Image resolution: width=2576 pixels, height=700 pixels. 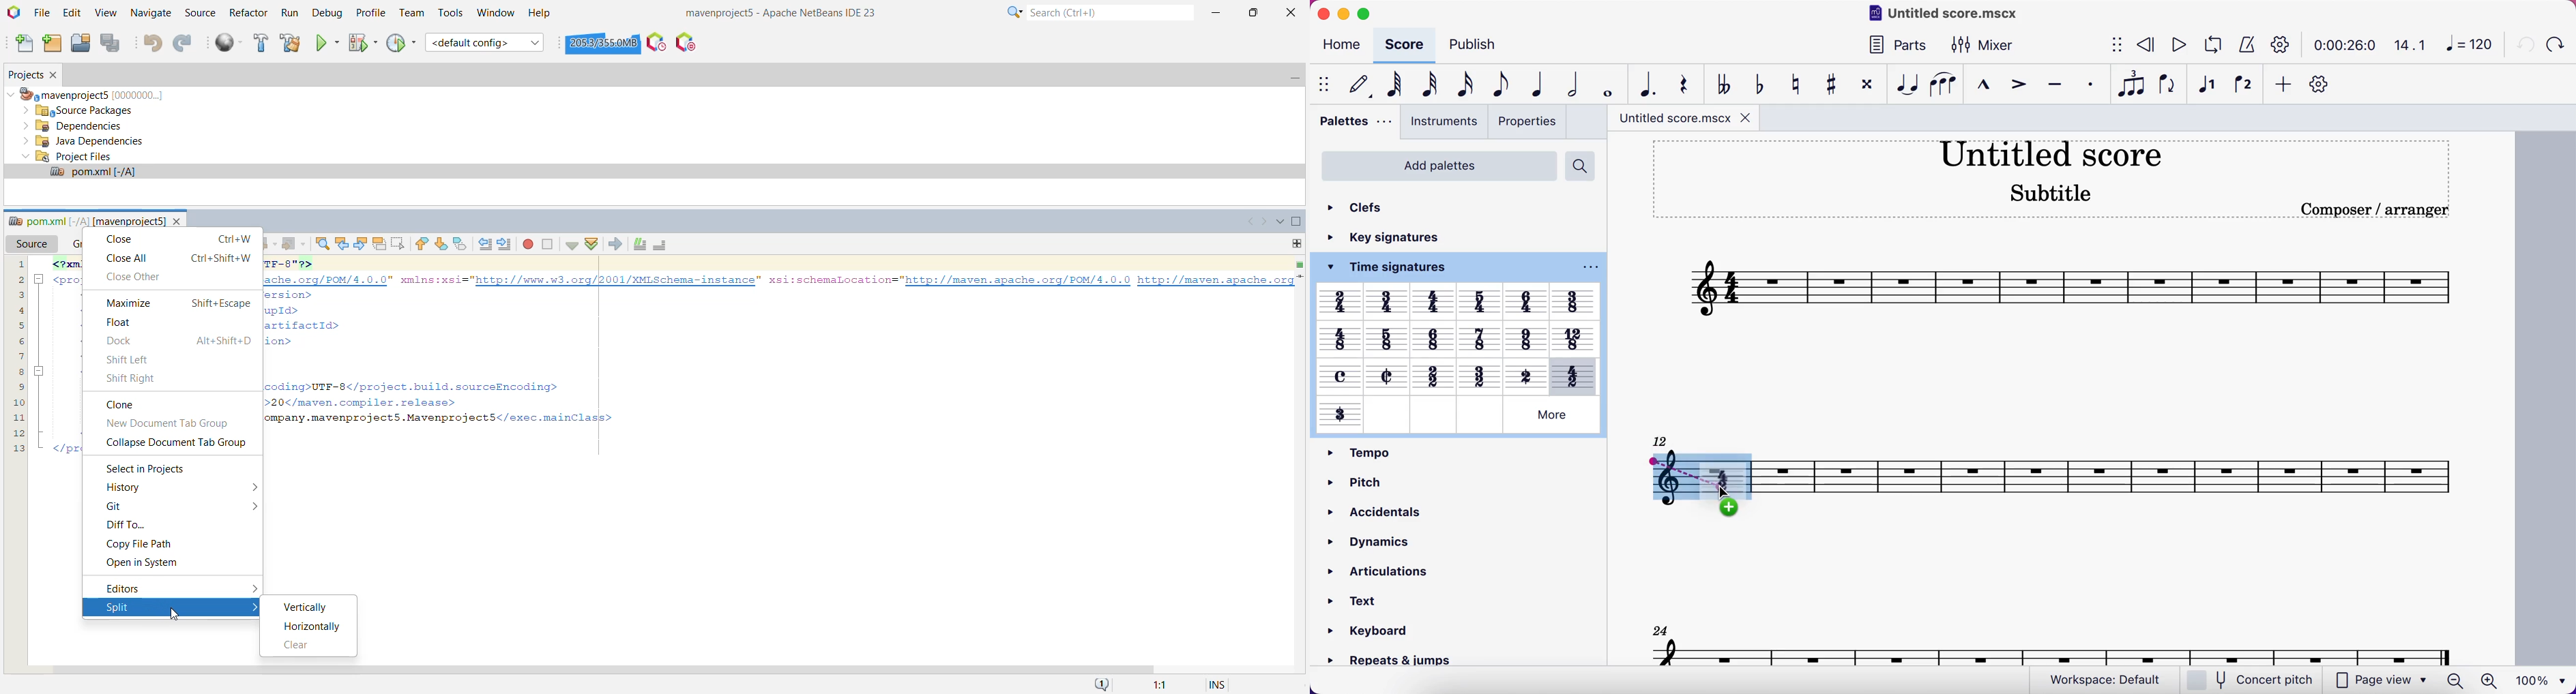 What do you see at coordinates (484, 245) in the screenshot?
I see `Shift Line Left` at bounding box center [484, 245].